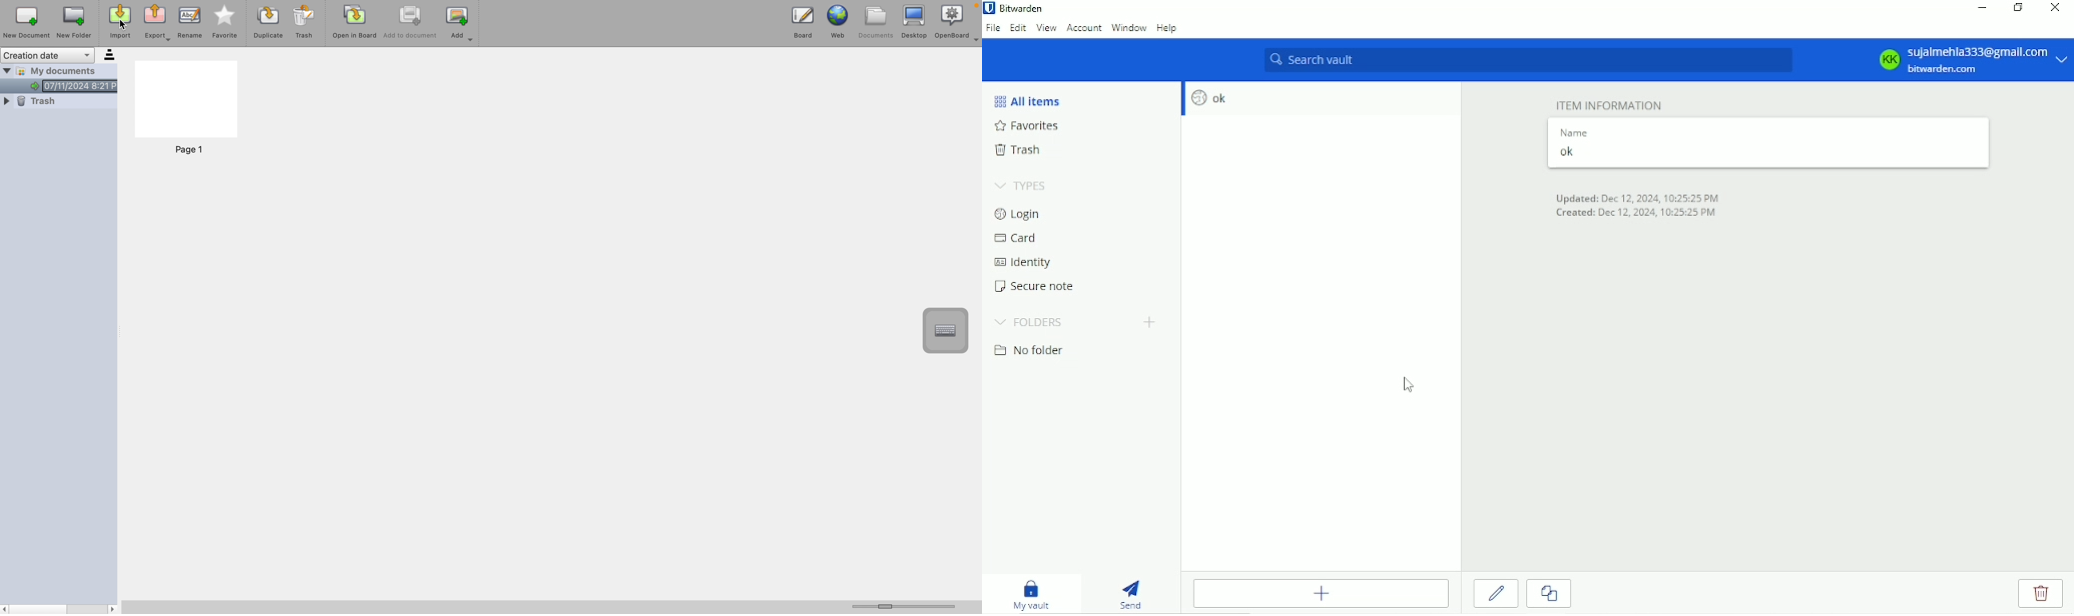  What do you see at coordinates (191, 23) in the screenshot?
I see `rename` at bounding box center [191, 23].